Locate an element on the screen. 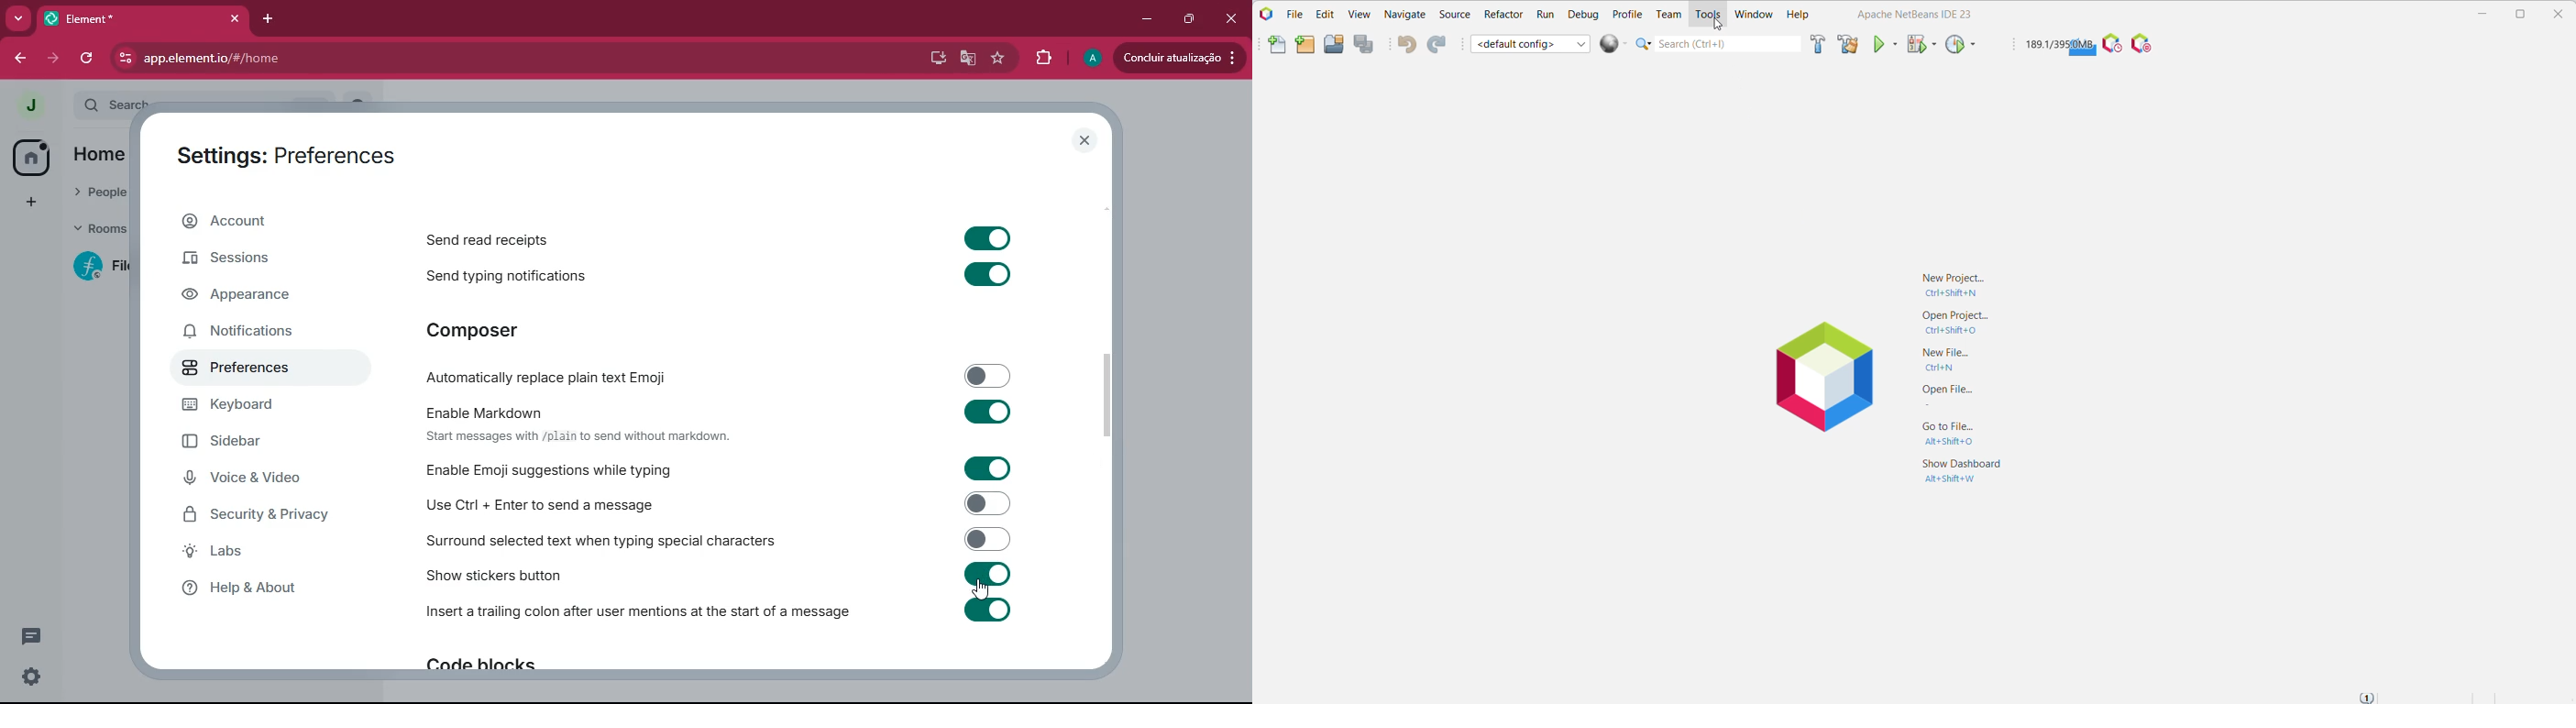 The image size is (2576, 728). appearance is located at coordinates (259, 297).